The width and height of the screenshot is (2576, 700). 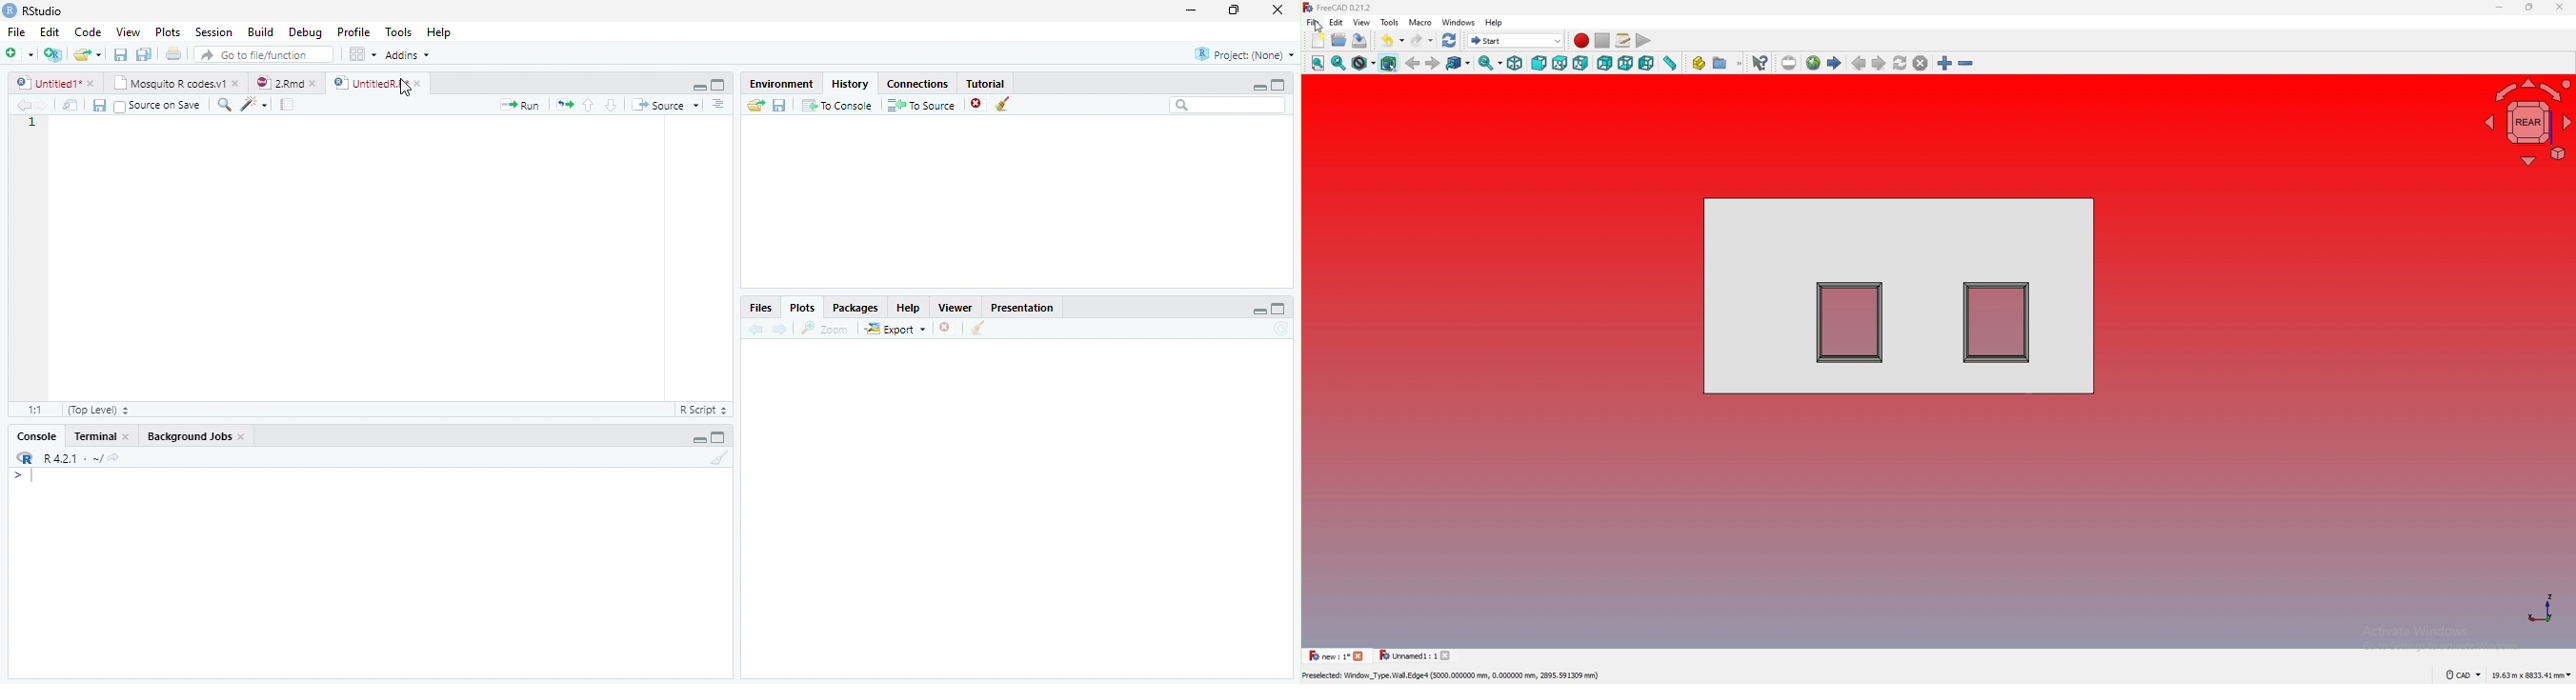 What do you see at coordinates (161, 106) in the screenshot?
I see `Source on save` at bounding box center [161, 106].